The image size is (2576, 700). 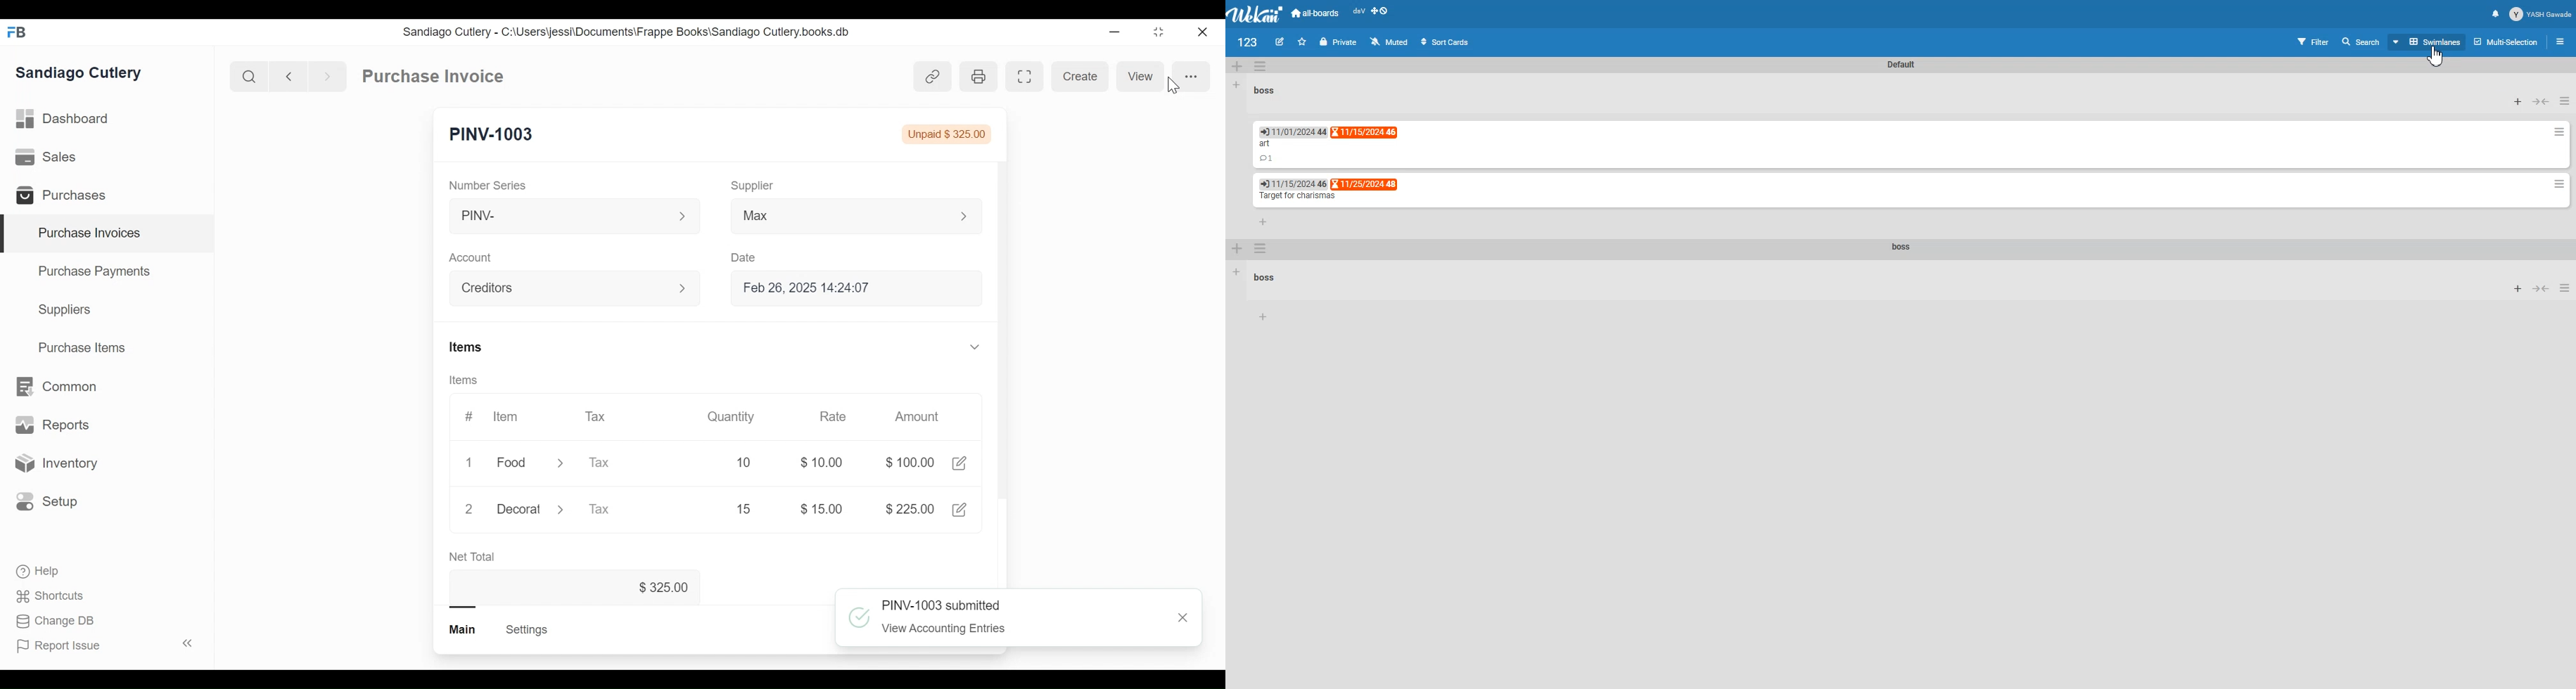 I want to click on Decorat, so click(x=519, y=508).